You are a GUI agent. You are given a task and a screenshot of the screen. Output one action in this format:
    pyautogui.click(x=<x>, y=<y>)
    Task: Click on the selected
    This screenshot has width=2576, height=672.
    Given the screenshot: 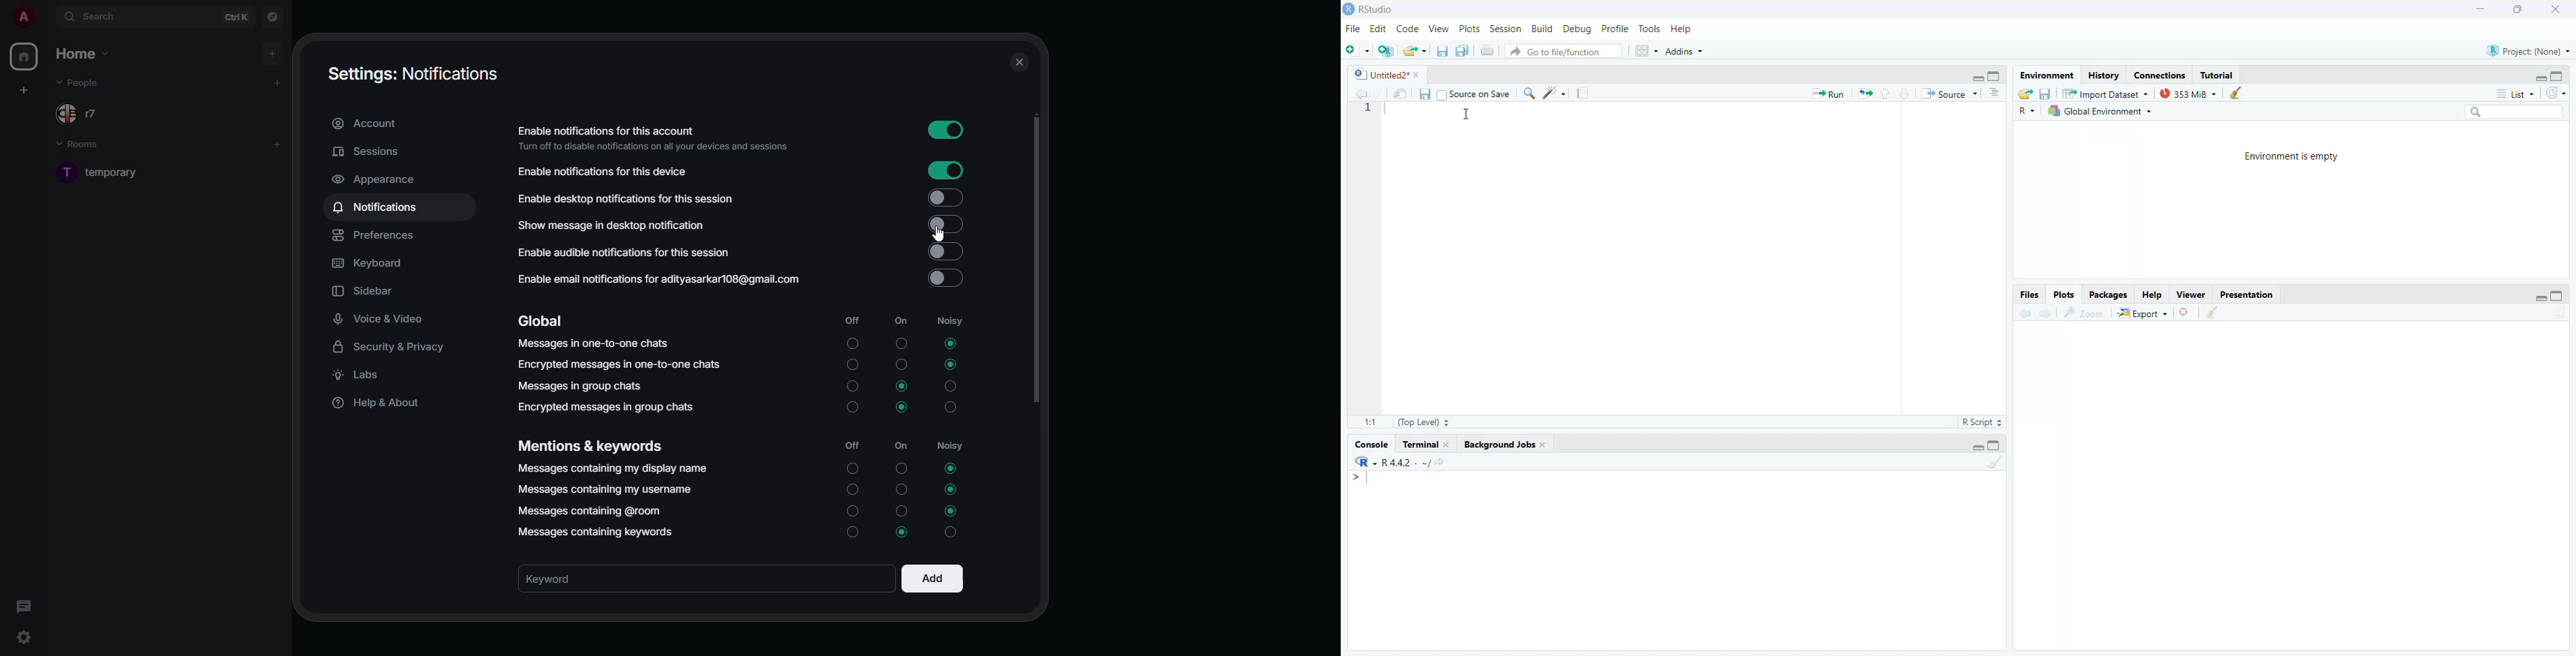 What is the action you would take?
    pyautogui.click(x=952, y=468)
    